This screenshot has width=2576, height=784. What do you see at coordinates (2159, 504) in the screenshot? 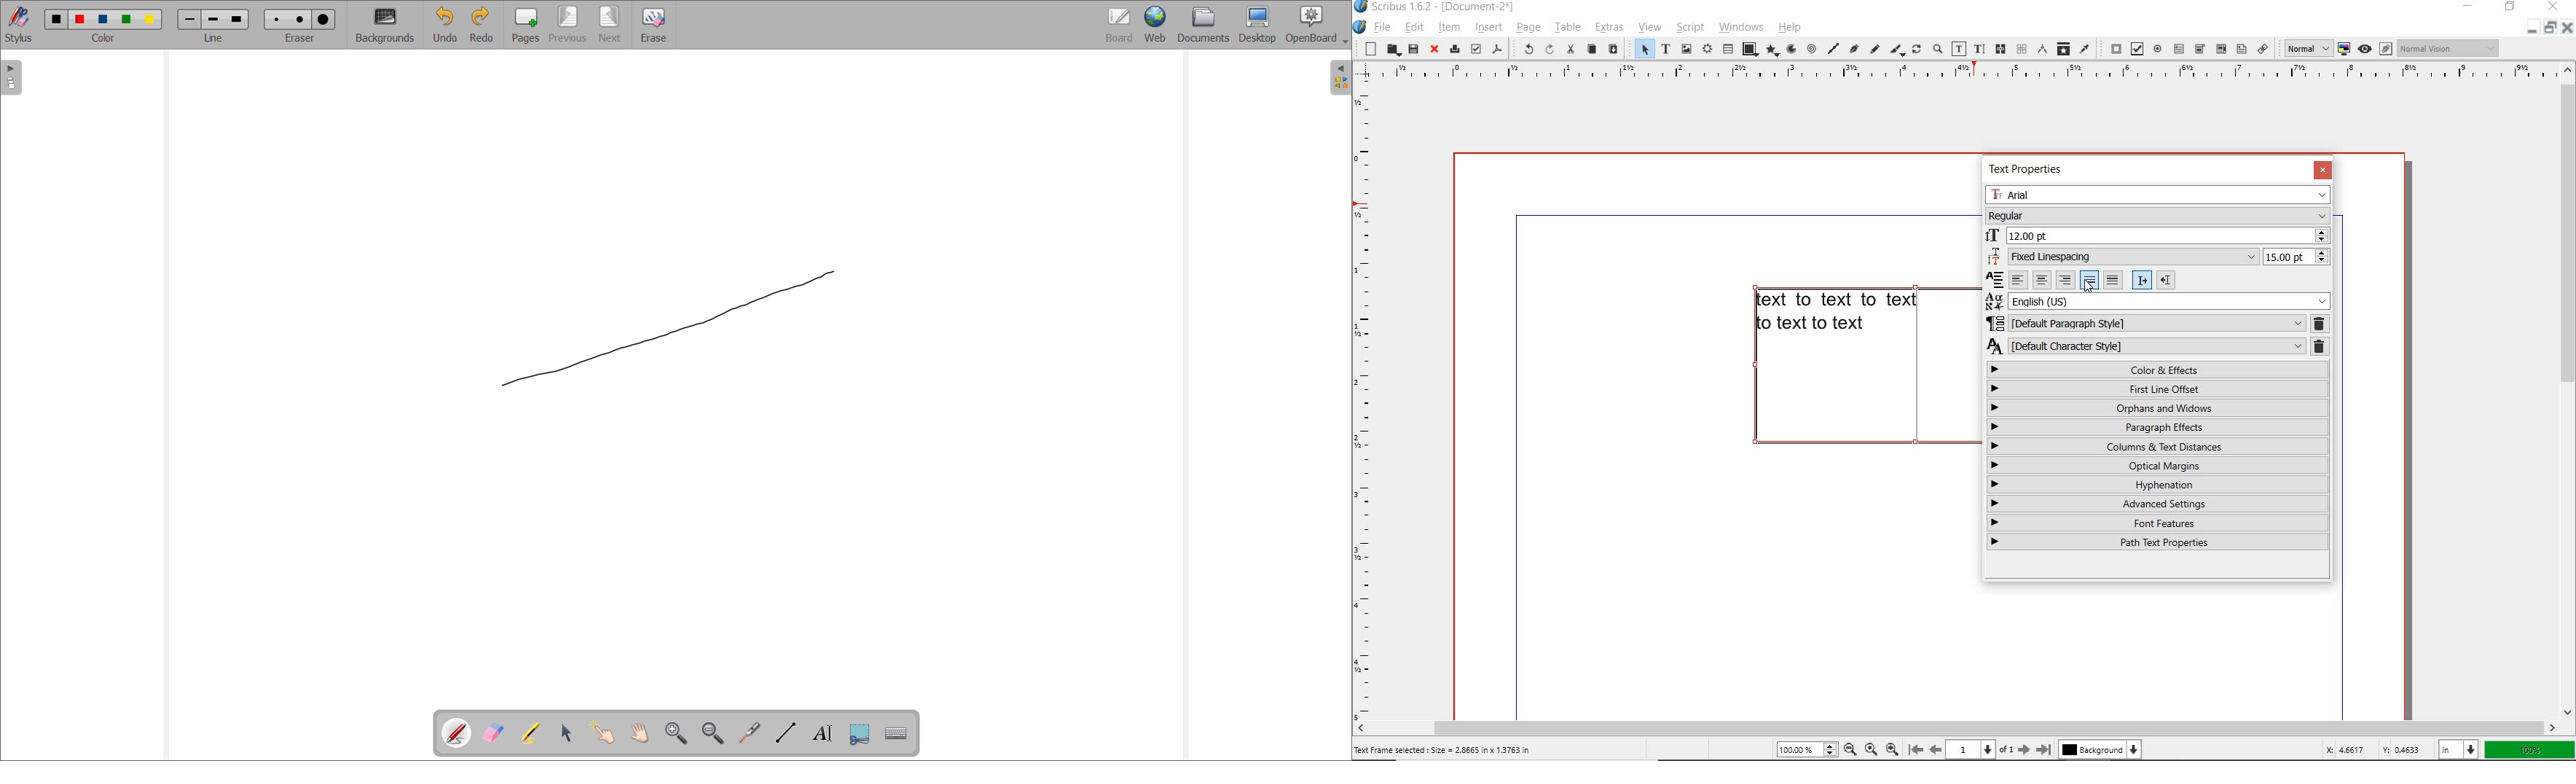
I see `ADVANCED SETTINGS` at bounding box center [2159, 504].